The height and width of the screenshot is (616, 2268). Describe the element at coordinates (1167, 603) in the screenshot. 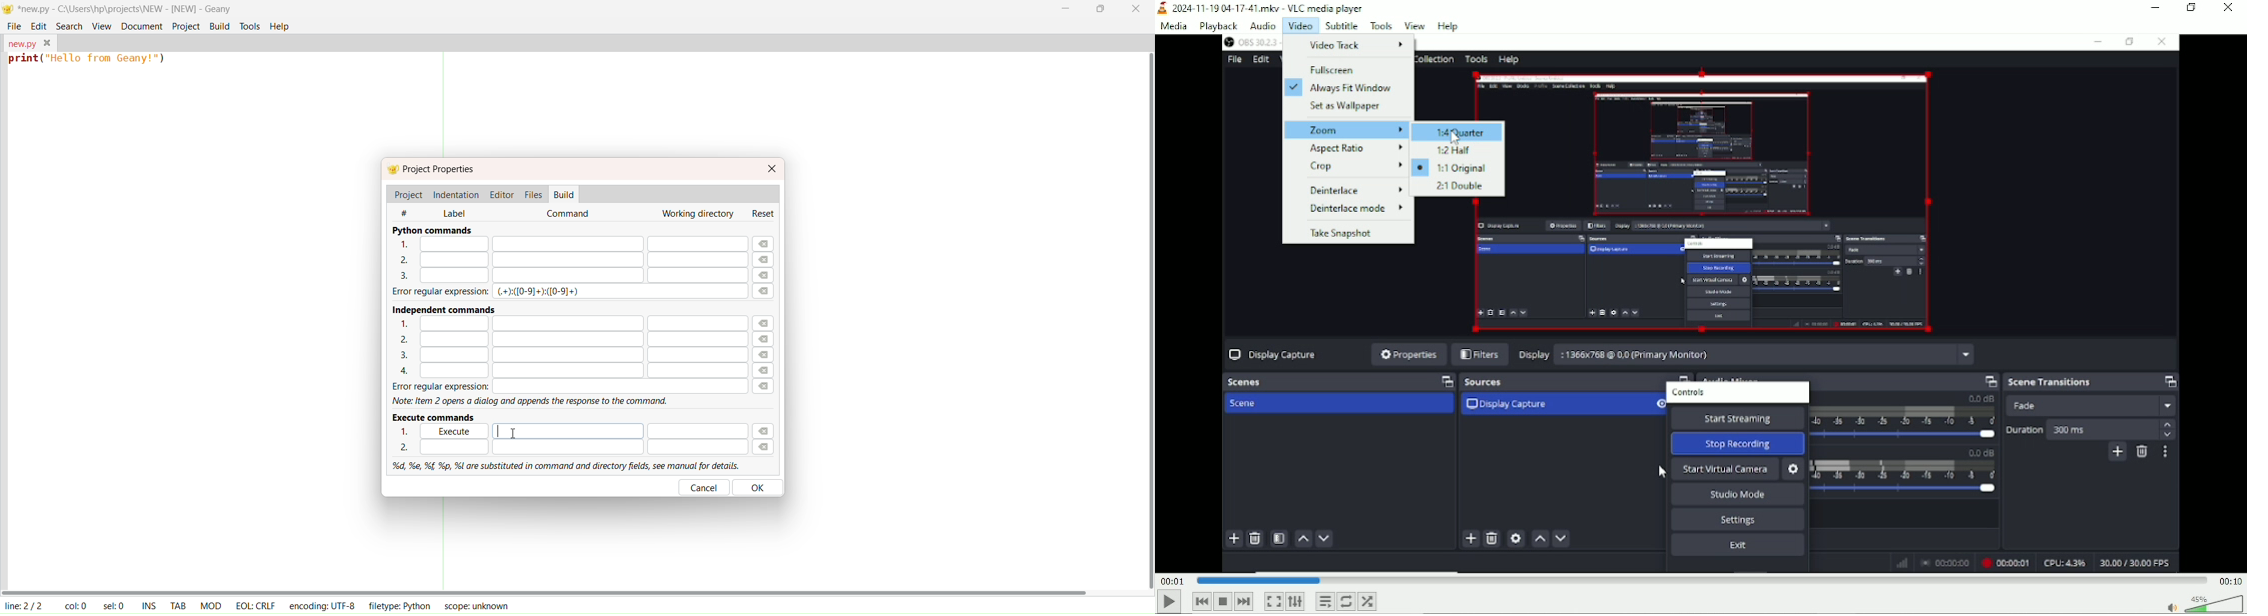

I see `Play` at that location.